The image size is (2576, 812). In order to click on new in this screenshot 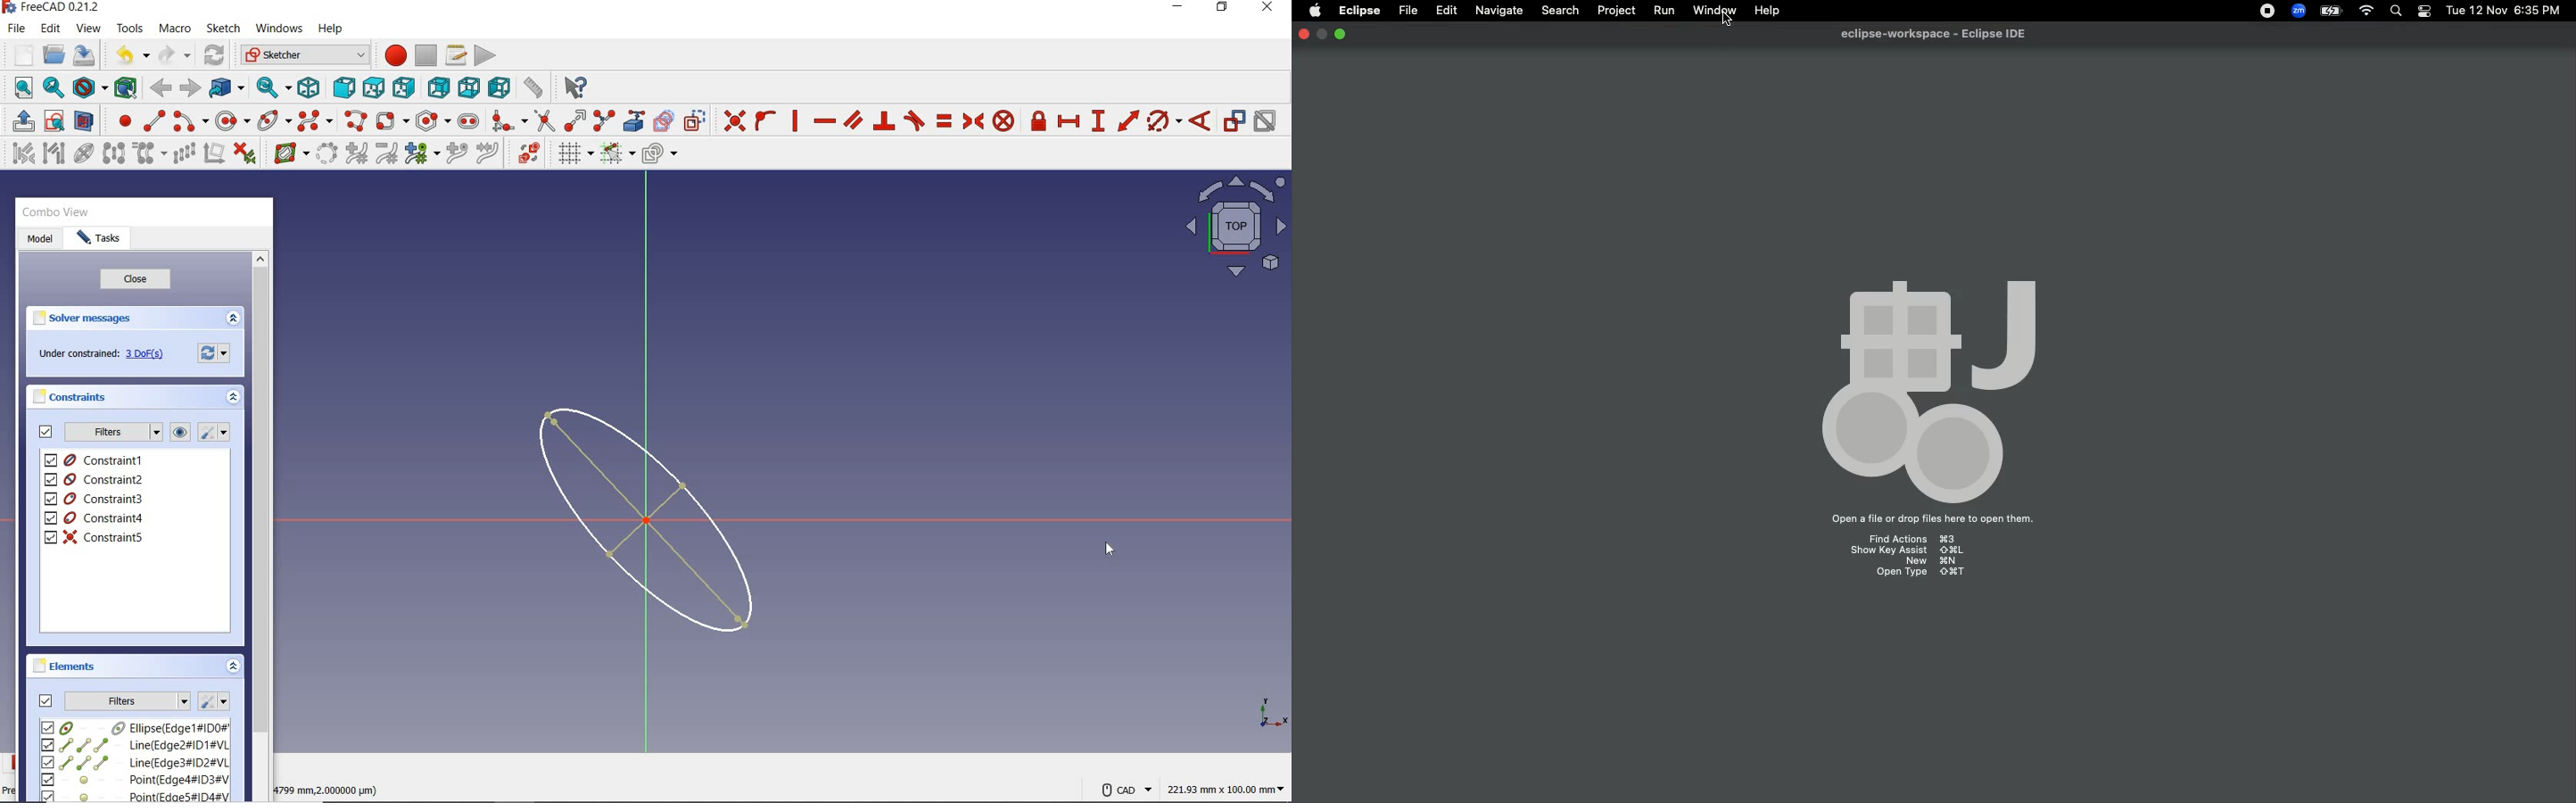, I will do `click(19, 55)`.